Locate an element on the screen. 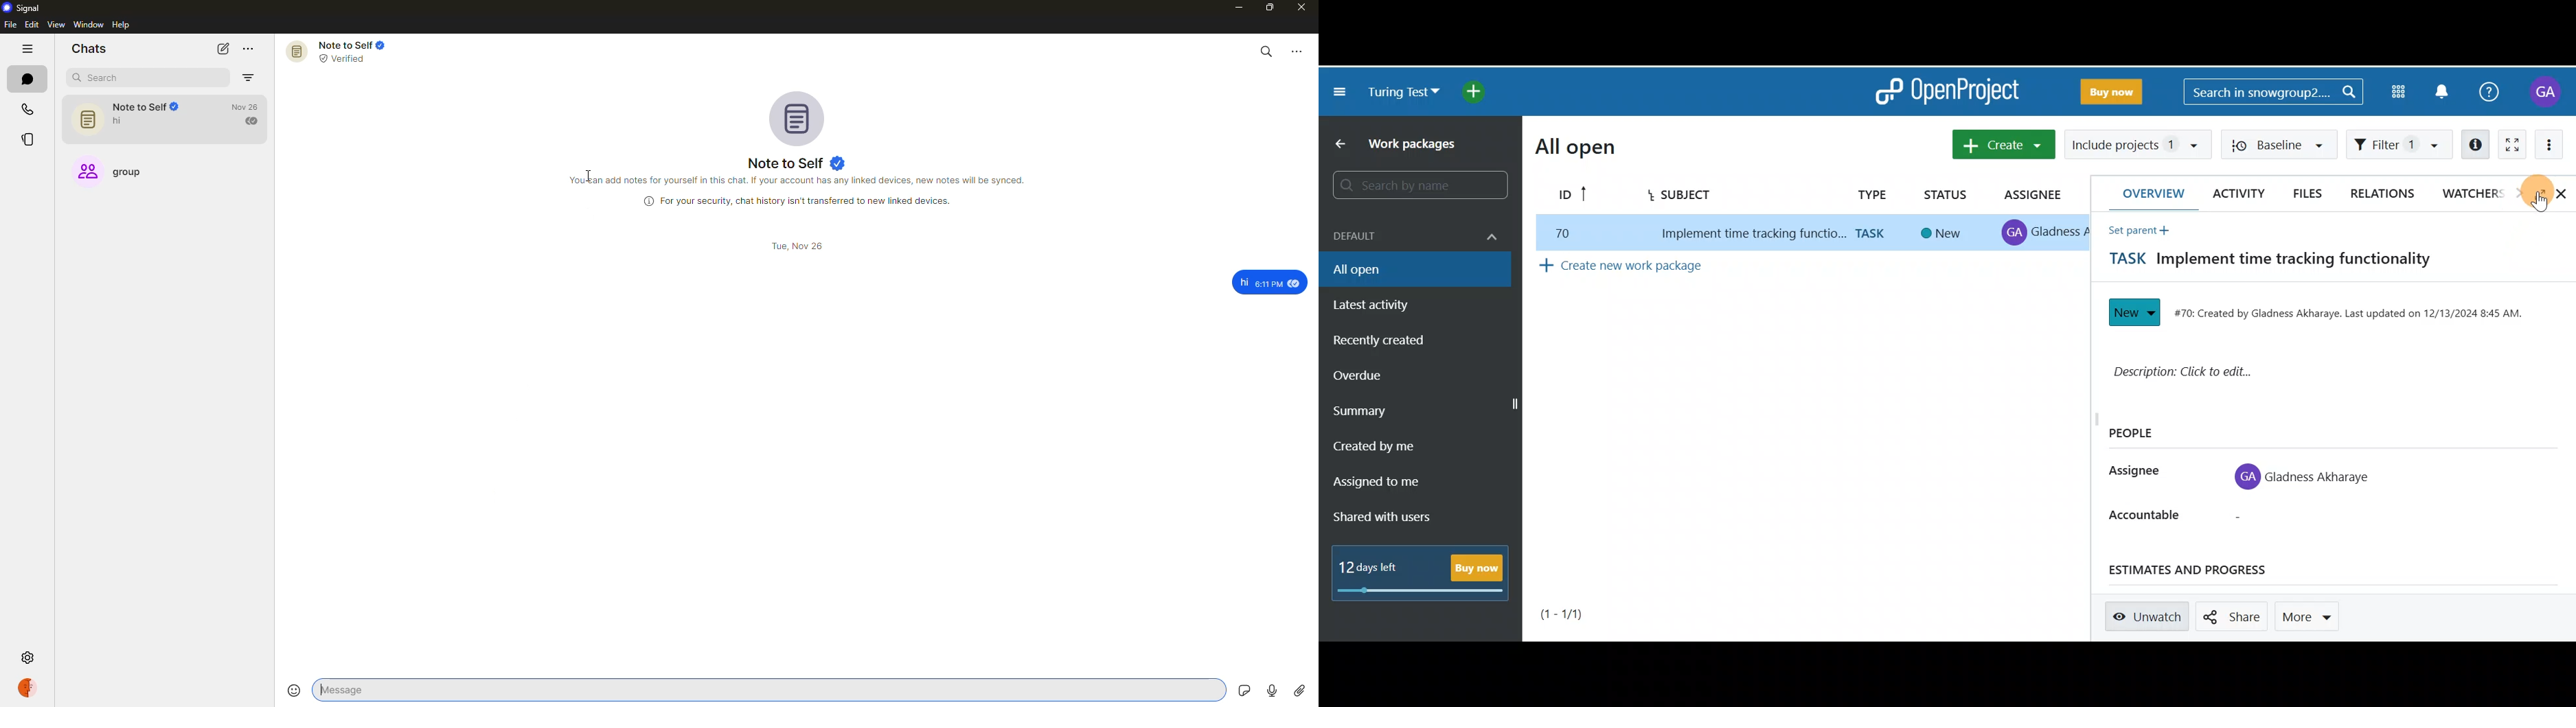 The image size is (2576, 728). window is located at coordinates (89, 25).